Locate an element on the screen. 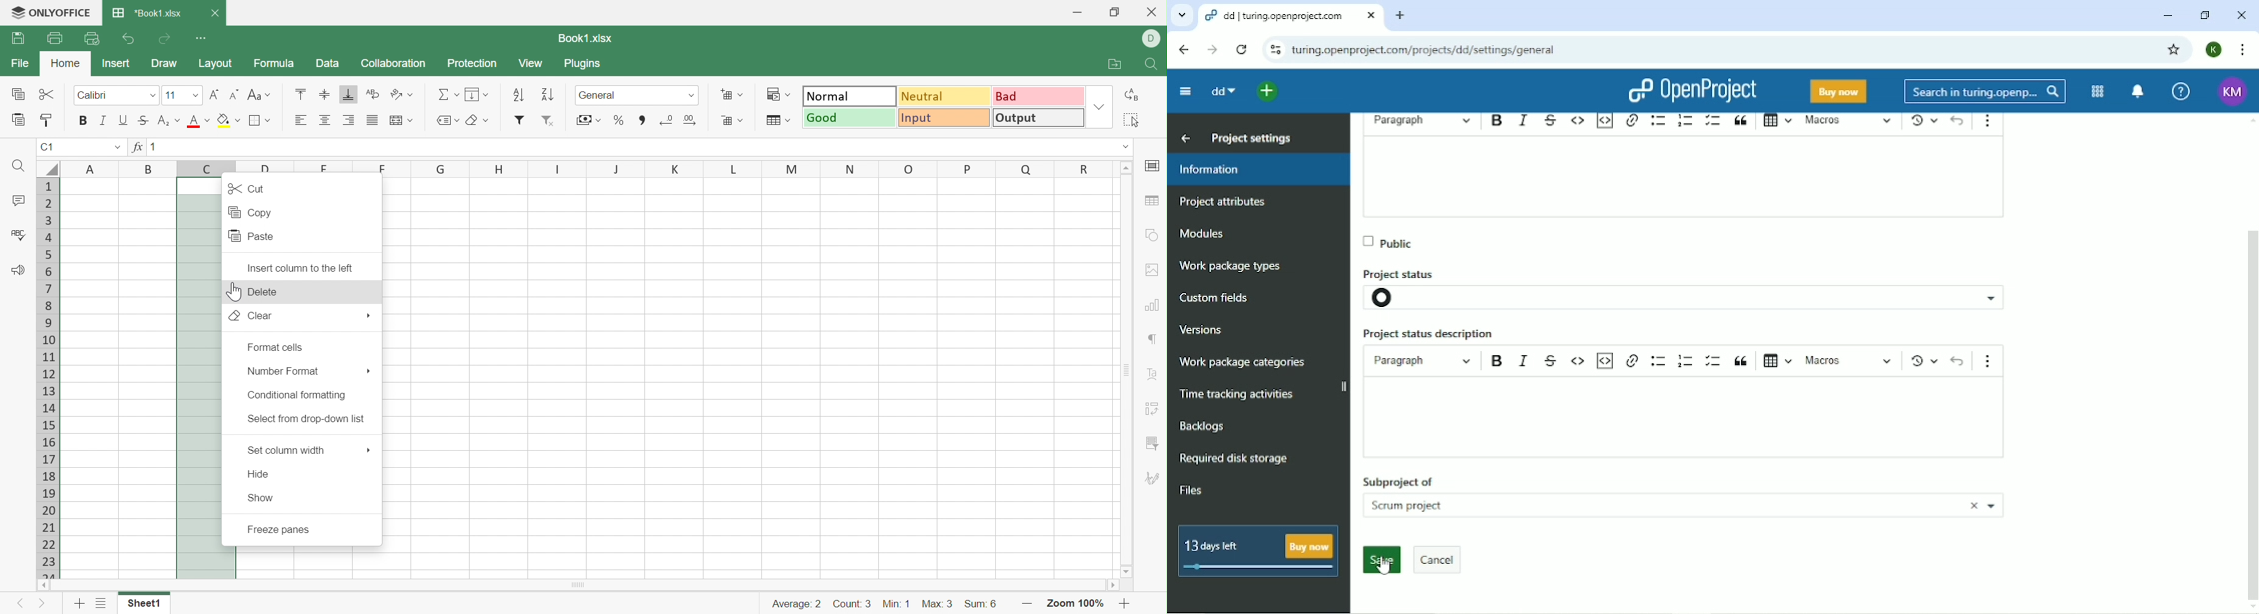  Calibri is located at coordinates (92, 94).